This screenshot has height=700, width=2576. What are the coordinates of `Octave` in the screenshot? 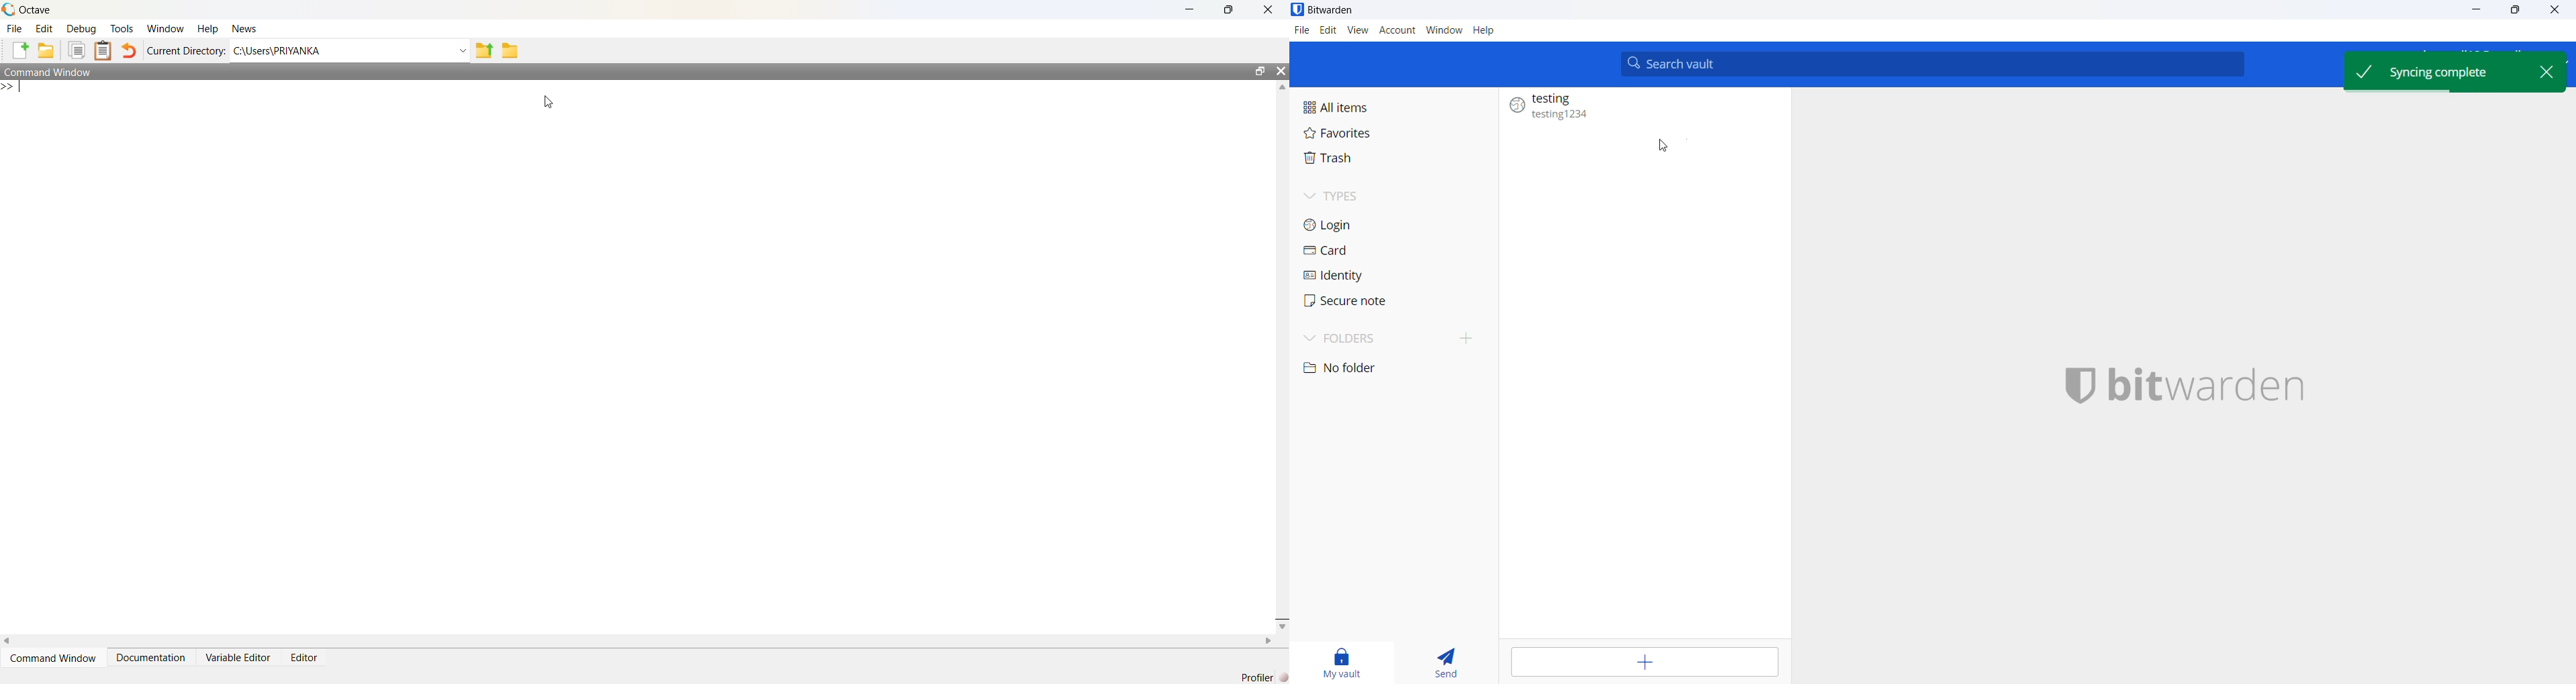 It's located at (36, 9).